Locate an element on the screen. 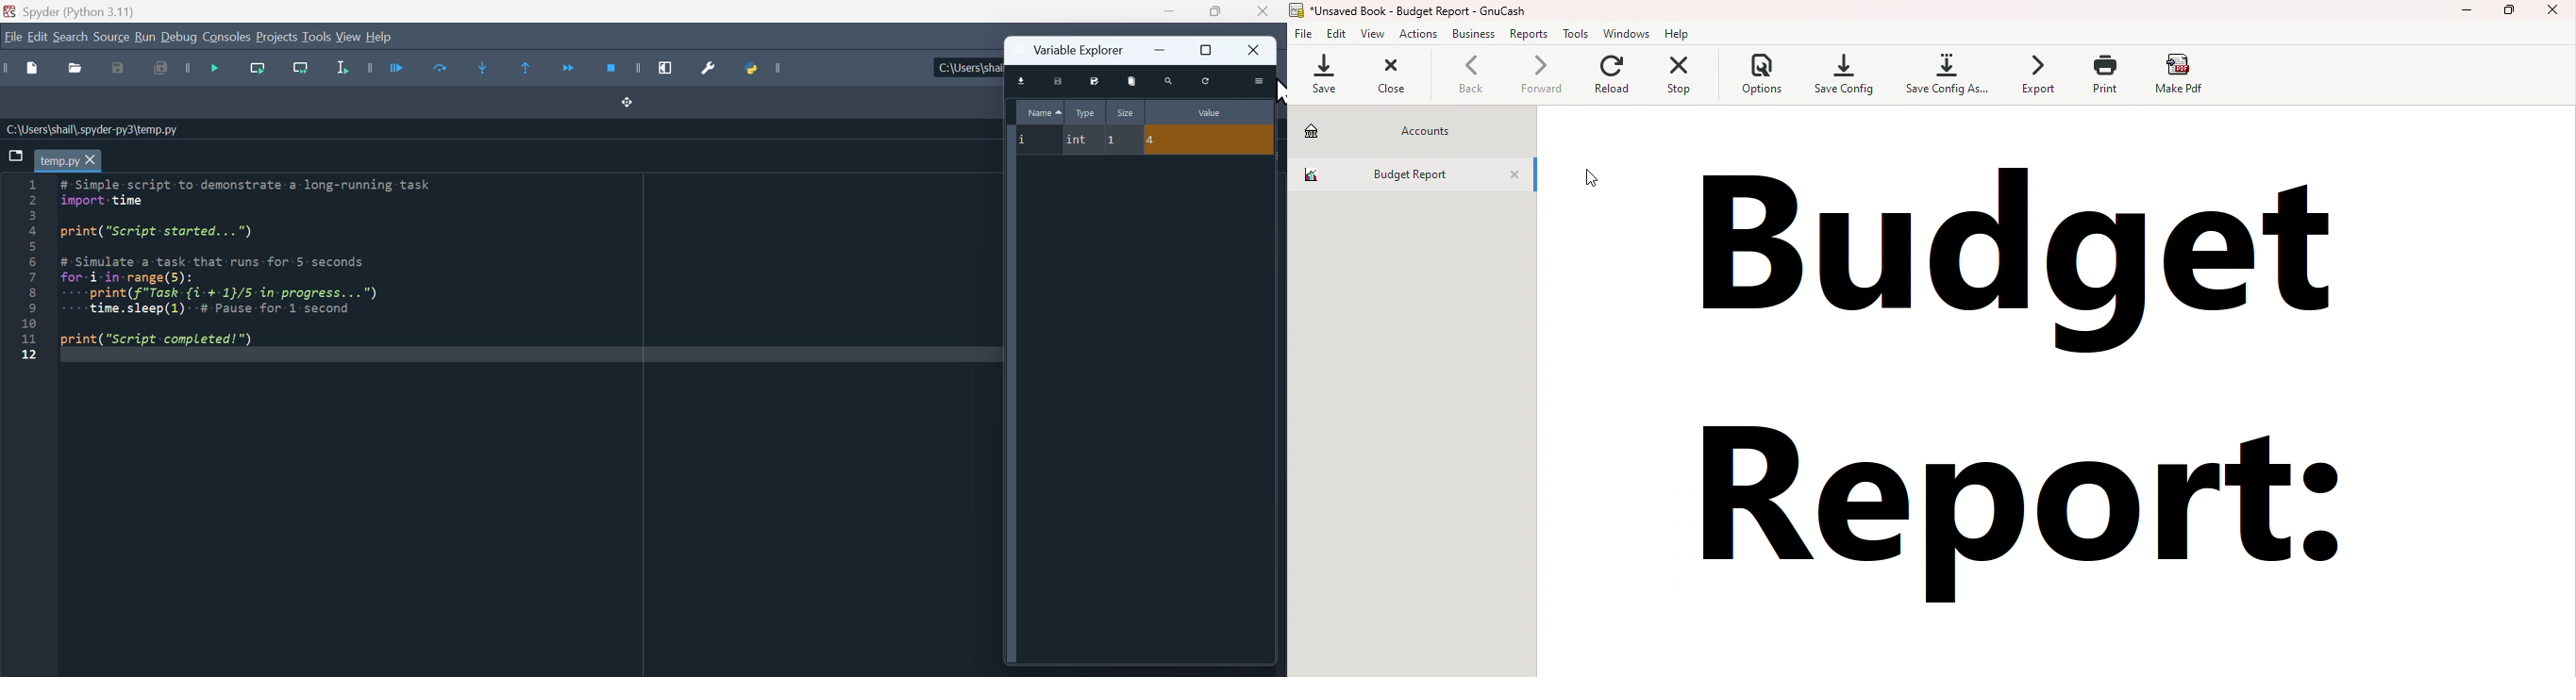  edit is located at coordinates (38, 38).